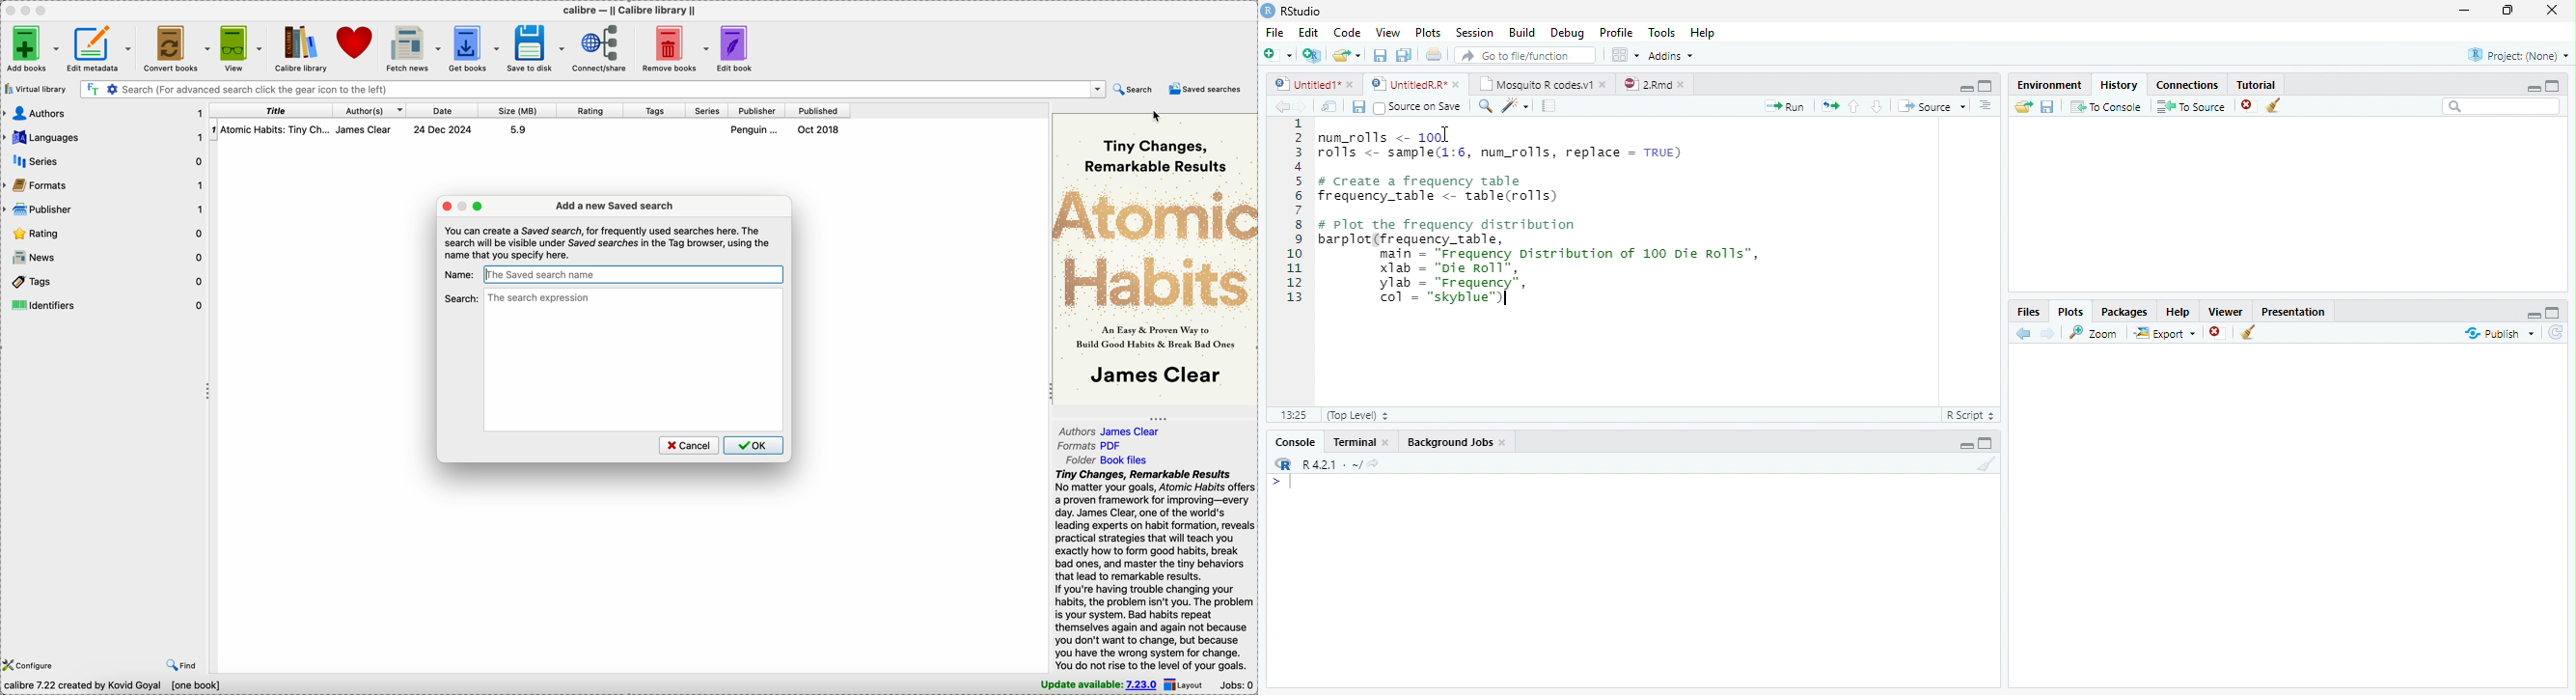 This screenshot has height=700, width=2576. I want to click on published, so click(818, 111).